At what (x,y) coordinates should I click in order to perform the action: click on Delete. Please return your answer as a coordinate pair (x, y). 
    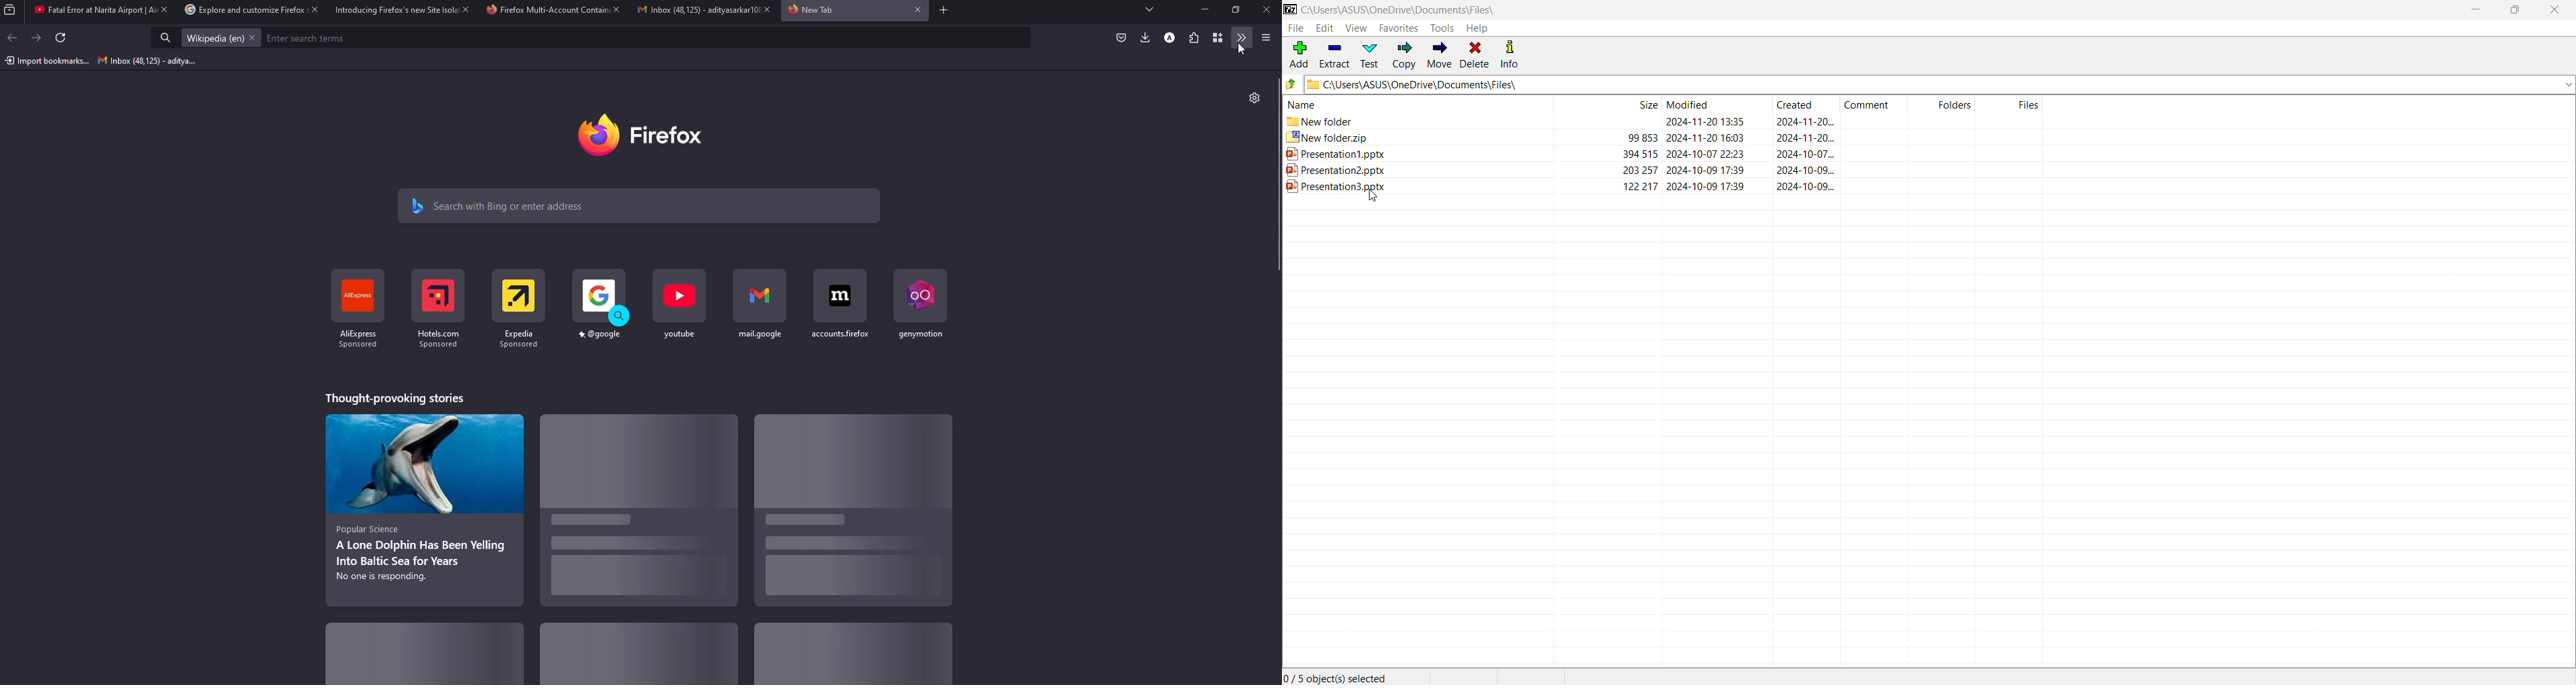
    Looking at the image, I should click on (1476, 55).